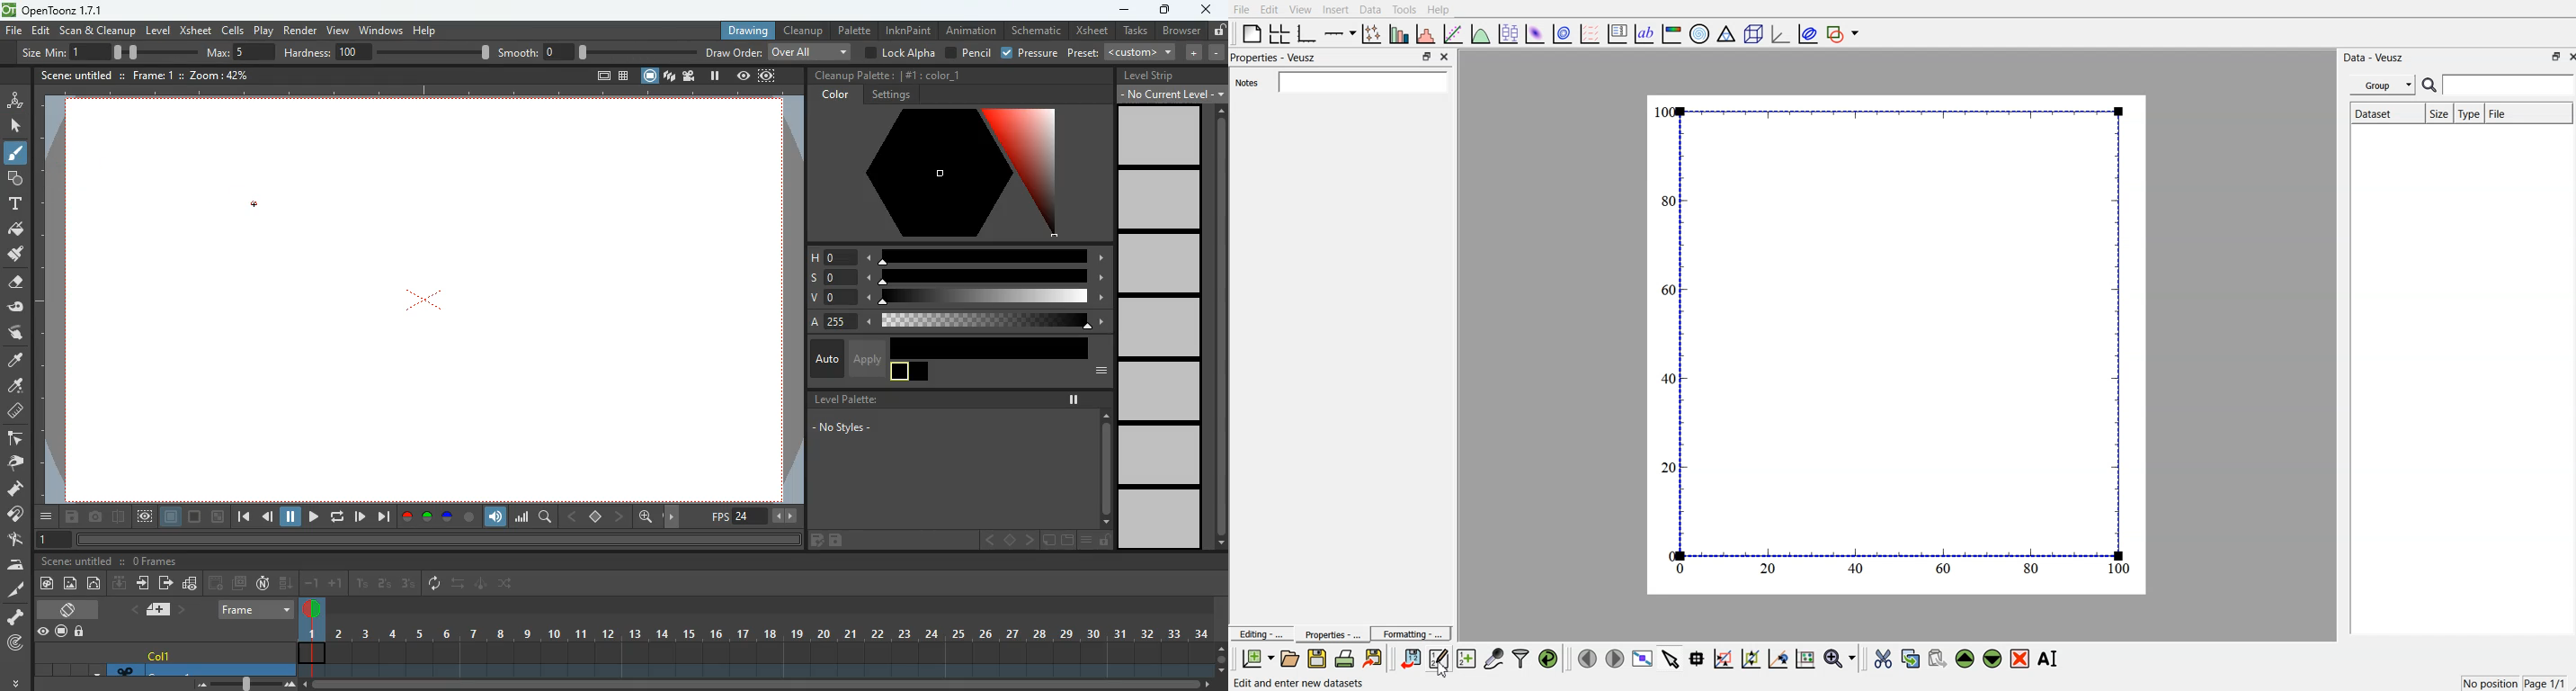 This screenshot has width=2576, height=700. What do you see at coordinates (2499, 85) in the screenshot?
I see `Search` at bounding box center [2499, 85].